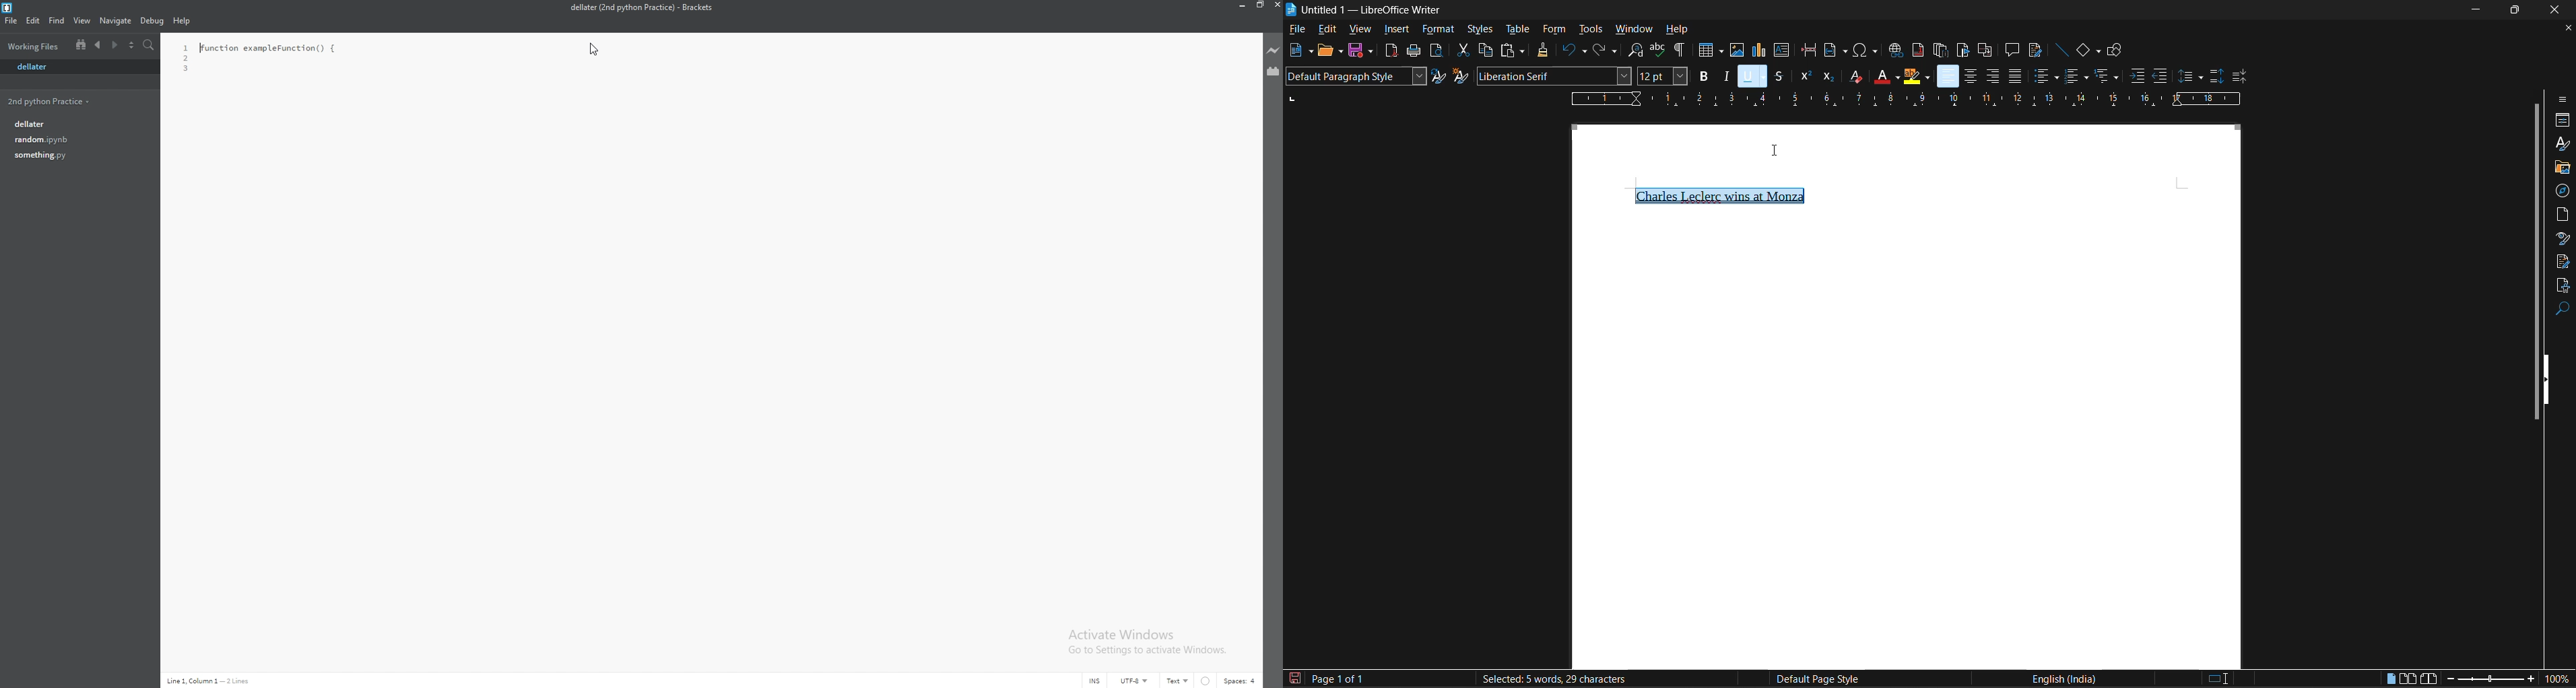 The height and width of the screenshot is (700, 2576). I want to click on split view, so click(80, 46).